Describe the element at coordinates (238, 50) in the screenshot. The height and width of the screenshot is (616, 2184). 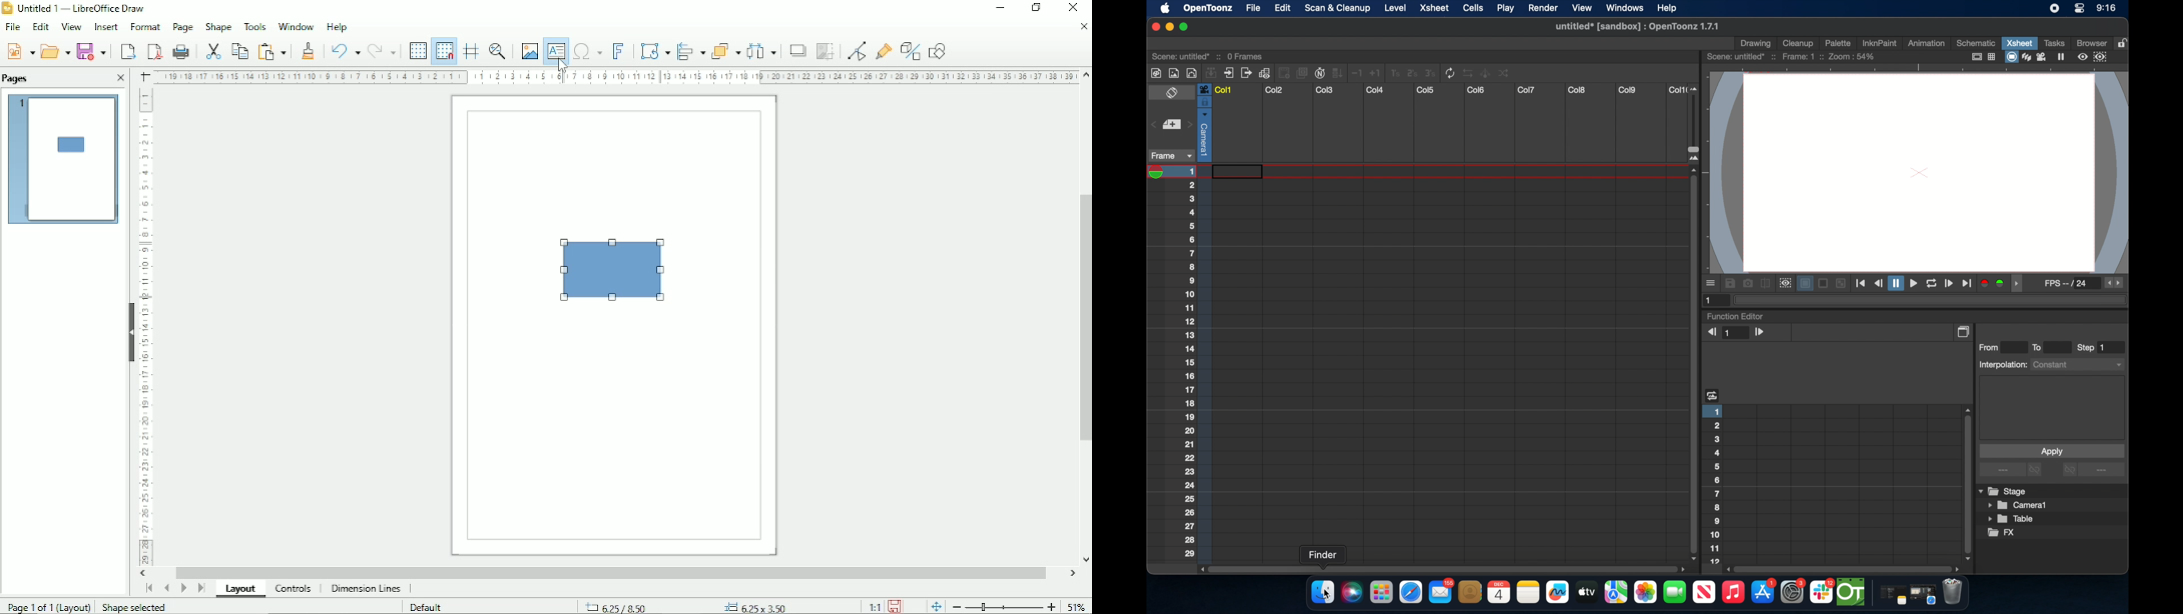
I see `Copy` at that location.